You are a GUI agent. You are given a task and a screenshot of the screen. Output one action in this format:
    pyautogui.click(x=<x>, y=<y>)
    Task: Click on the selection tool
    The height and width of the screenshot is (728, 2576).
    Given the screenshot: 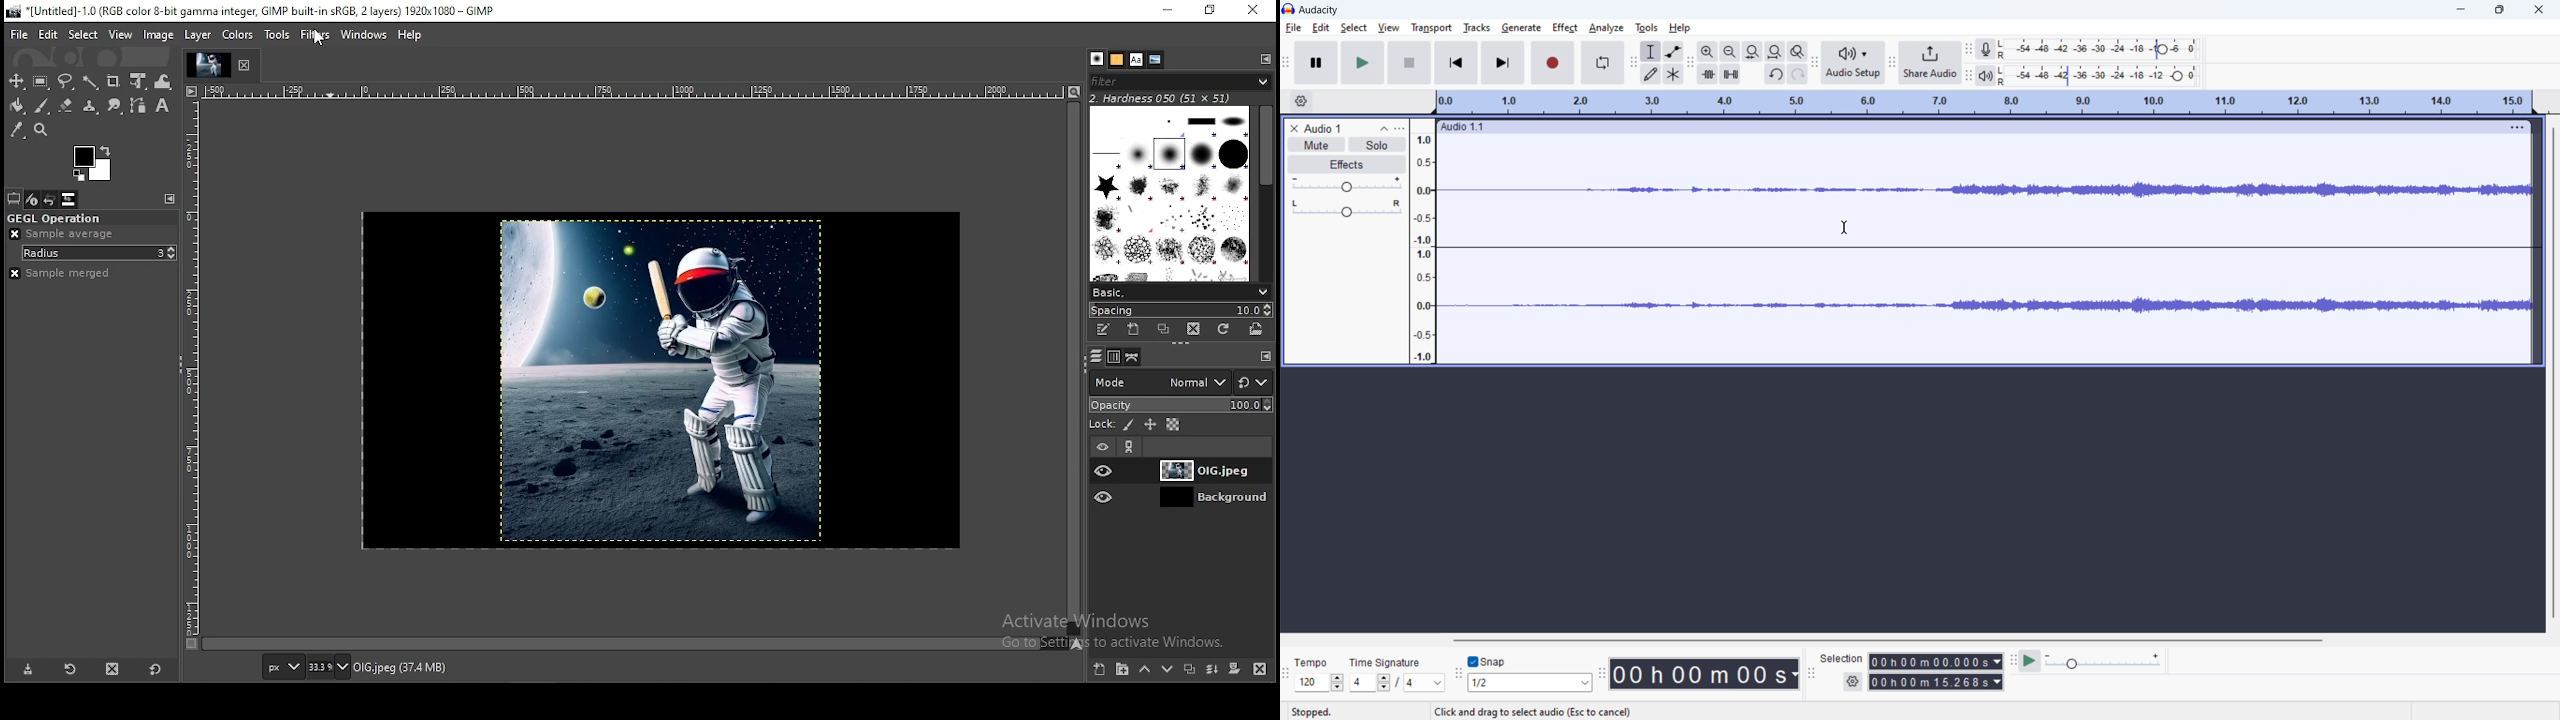 What is the action you would take?
    pyautogui.click(x=1650, y=51)
    